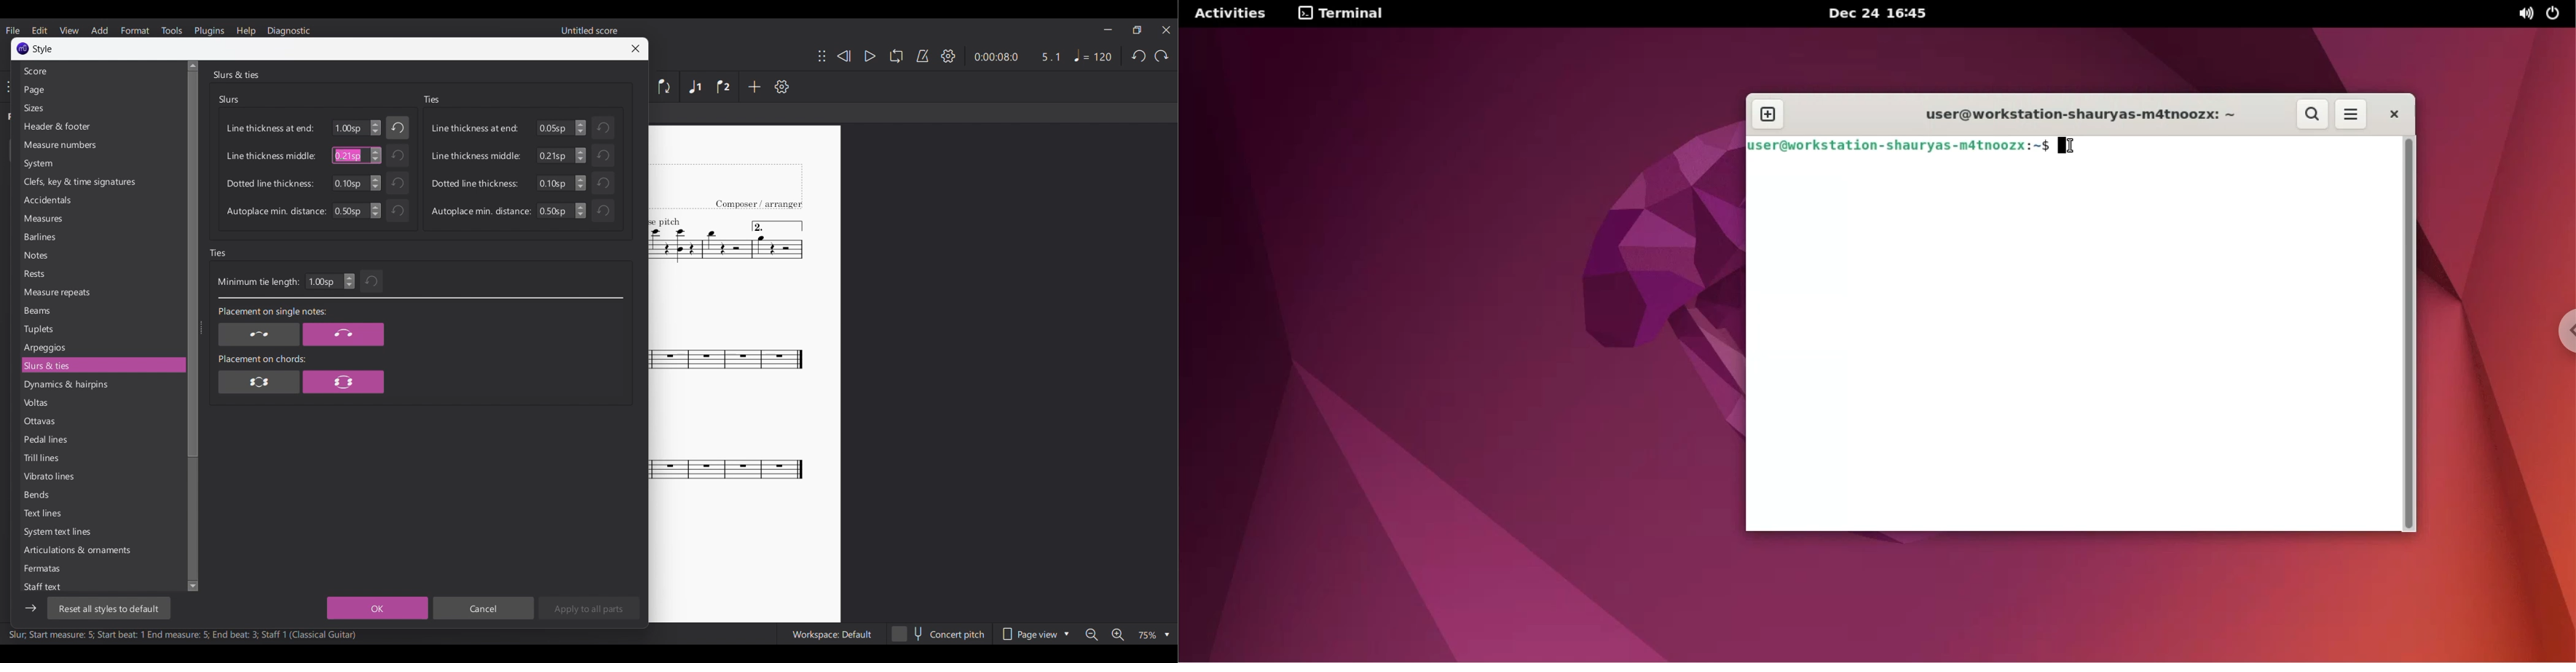 This screenshot has width=2576, height=672. Describe the element at coordinates (101, 421) in the screenshot. I see `Ottavas` at that location.